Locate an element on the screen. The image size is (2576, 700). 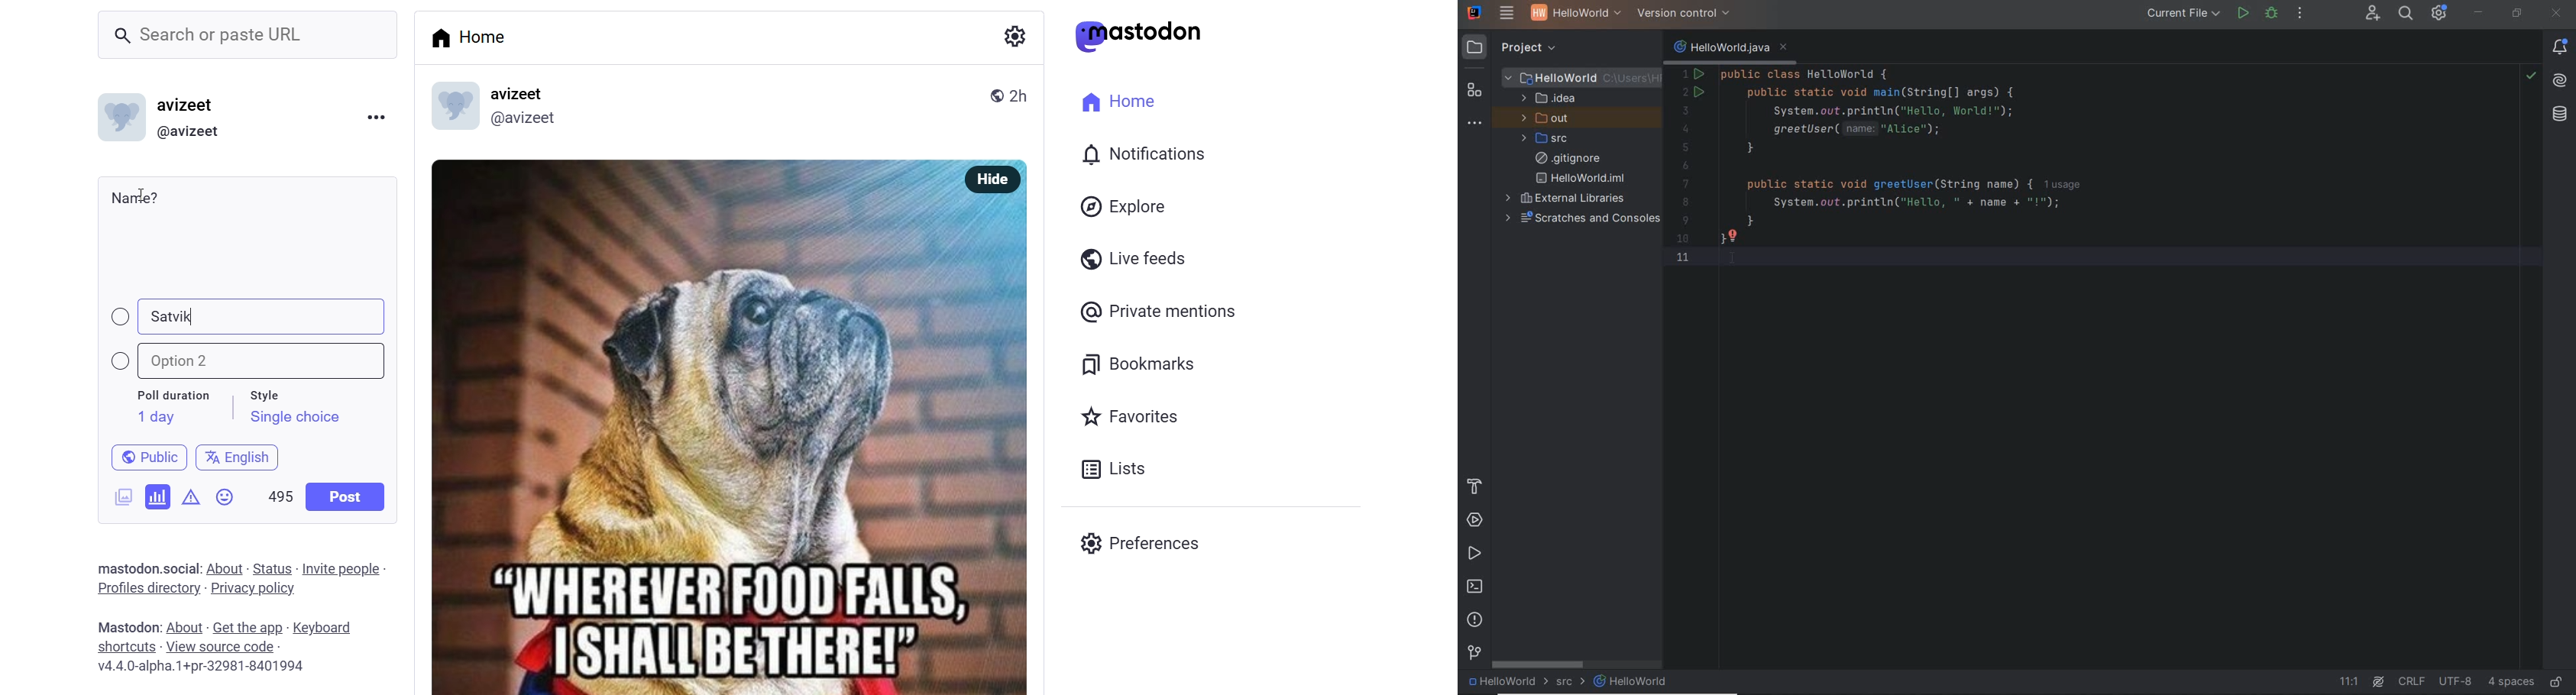
private mention is located at coordinates (1160, 311).